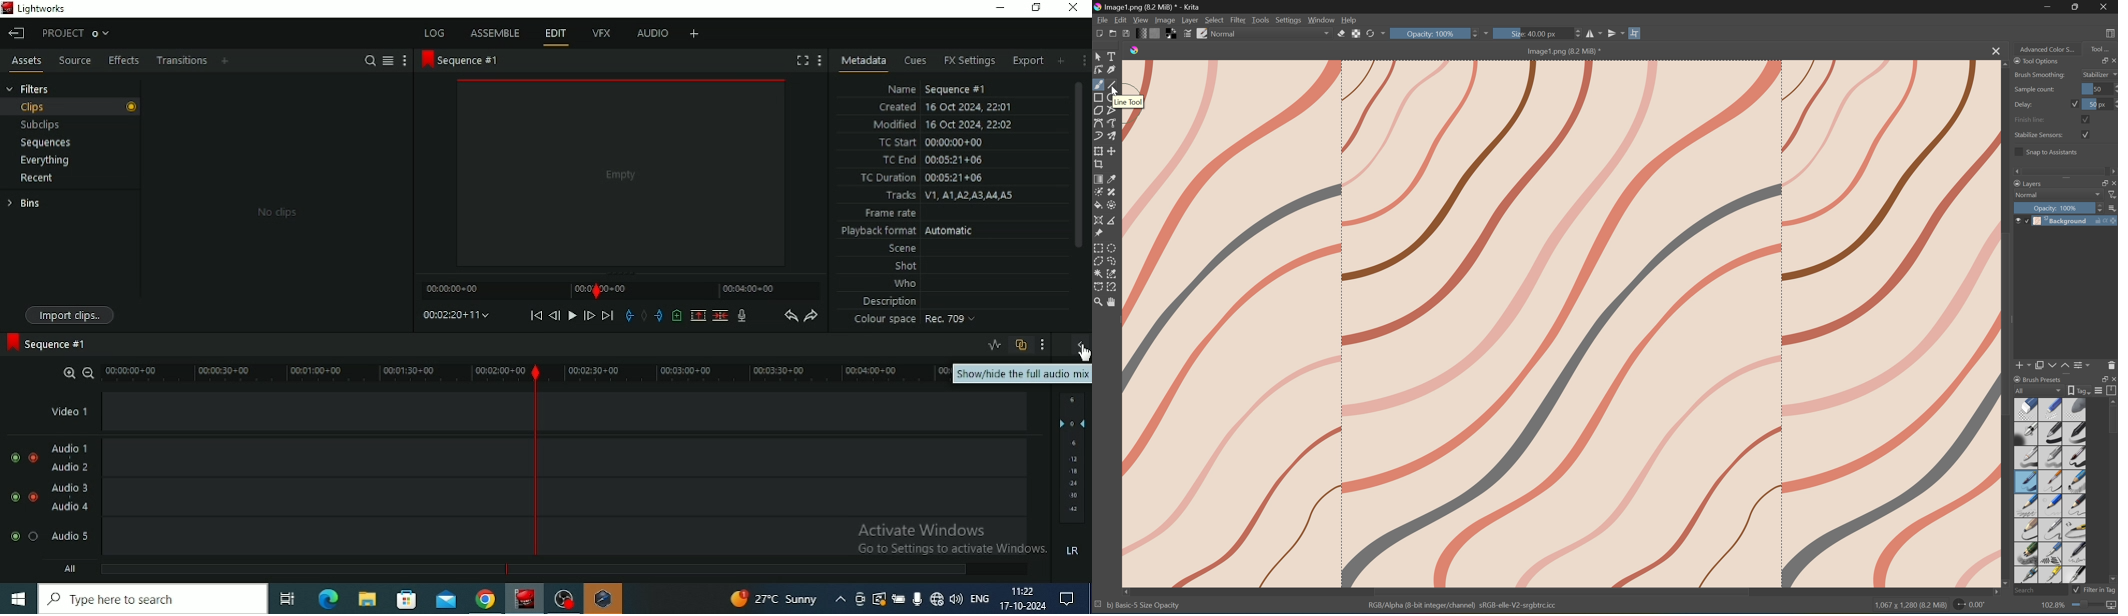 The image size is (2128, 616). I want to click on Slider, so click(2112, 104).